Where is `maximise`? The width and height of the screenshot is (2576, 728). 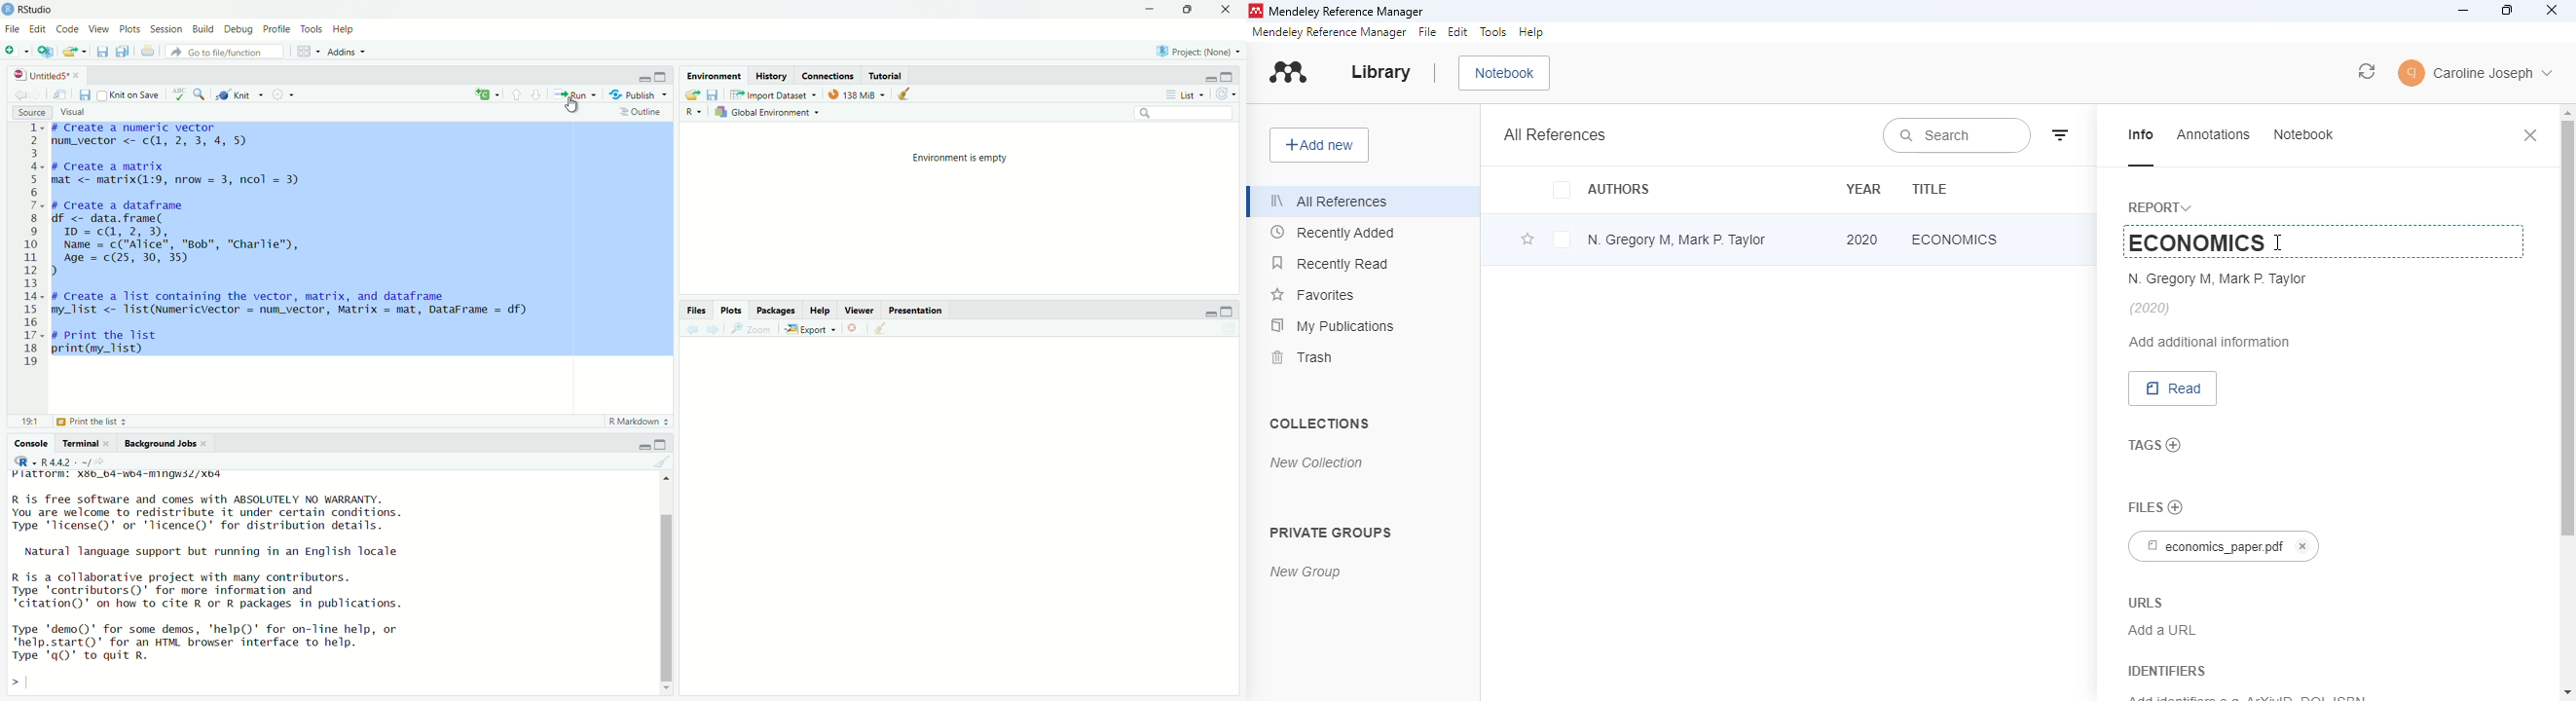
maximise is located at coordinates (661, 75).